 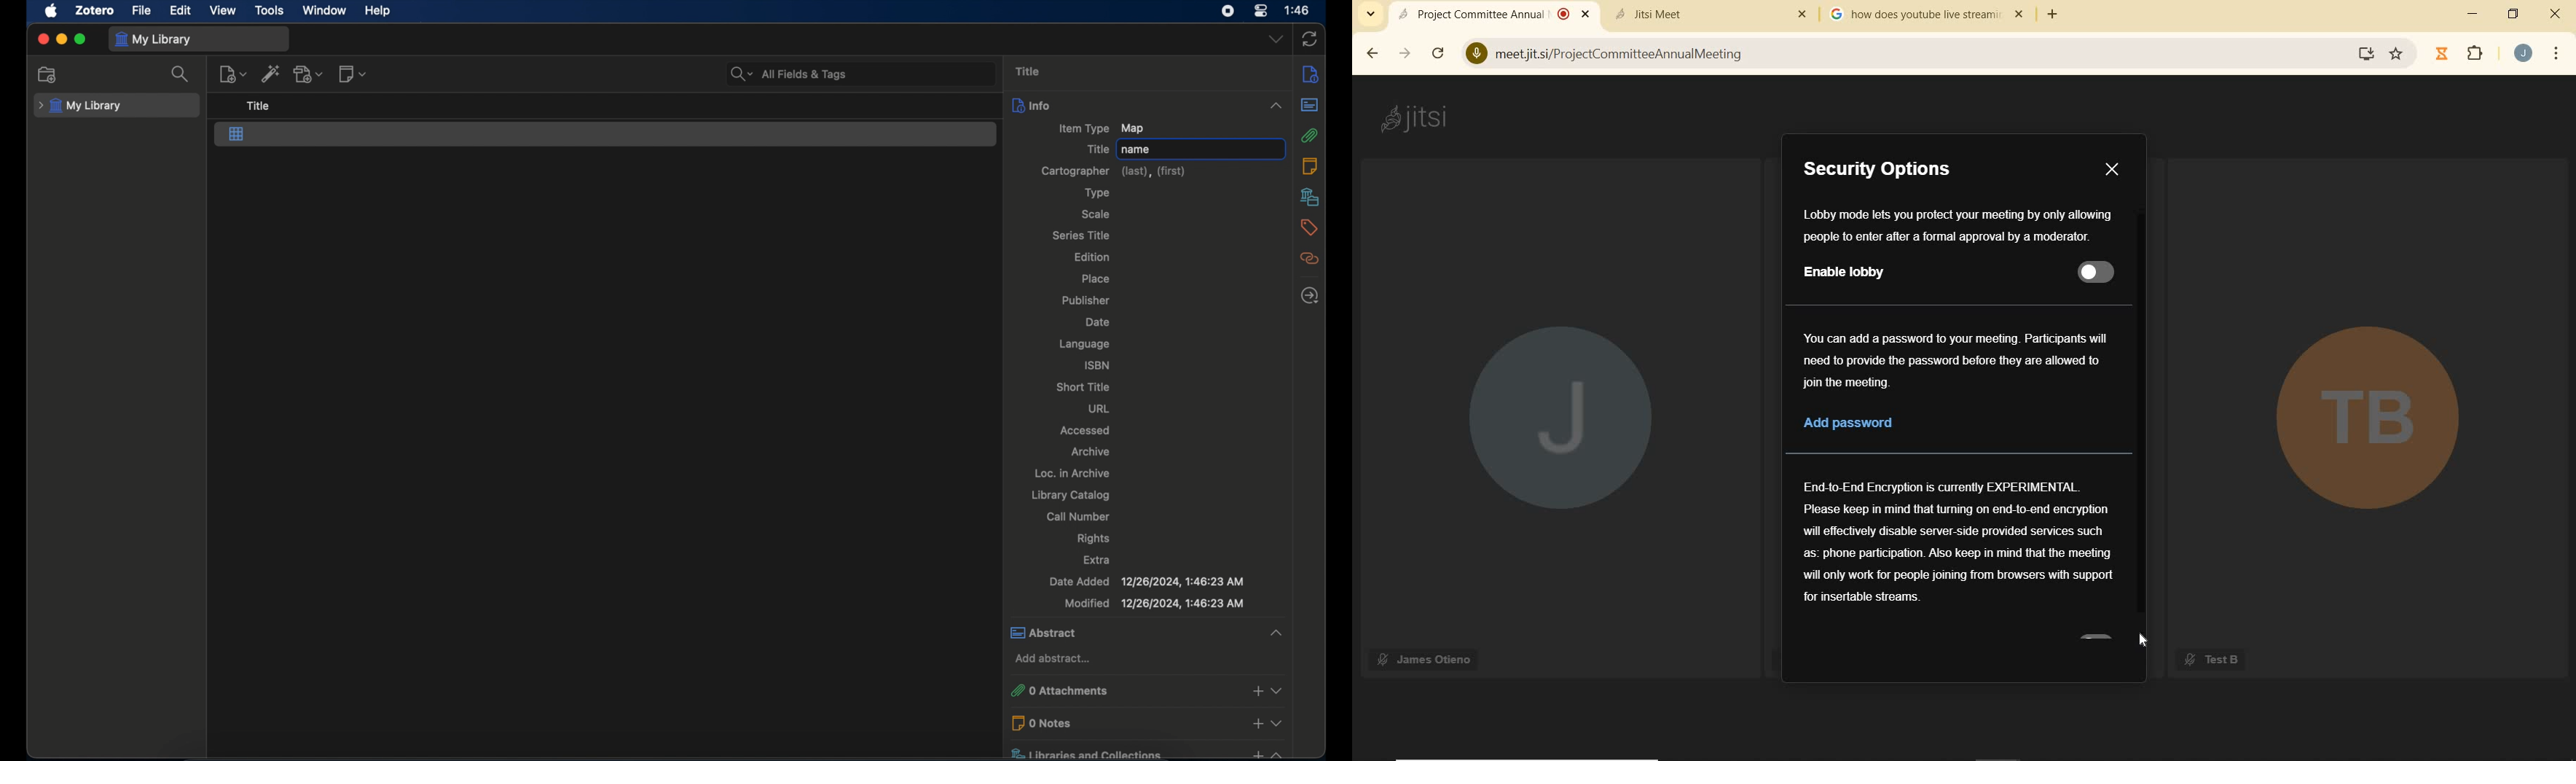 I want to click on ADD PASSWORD, so click(x=1862, y=422).